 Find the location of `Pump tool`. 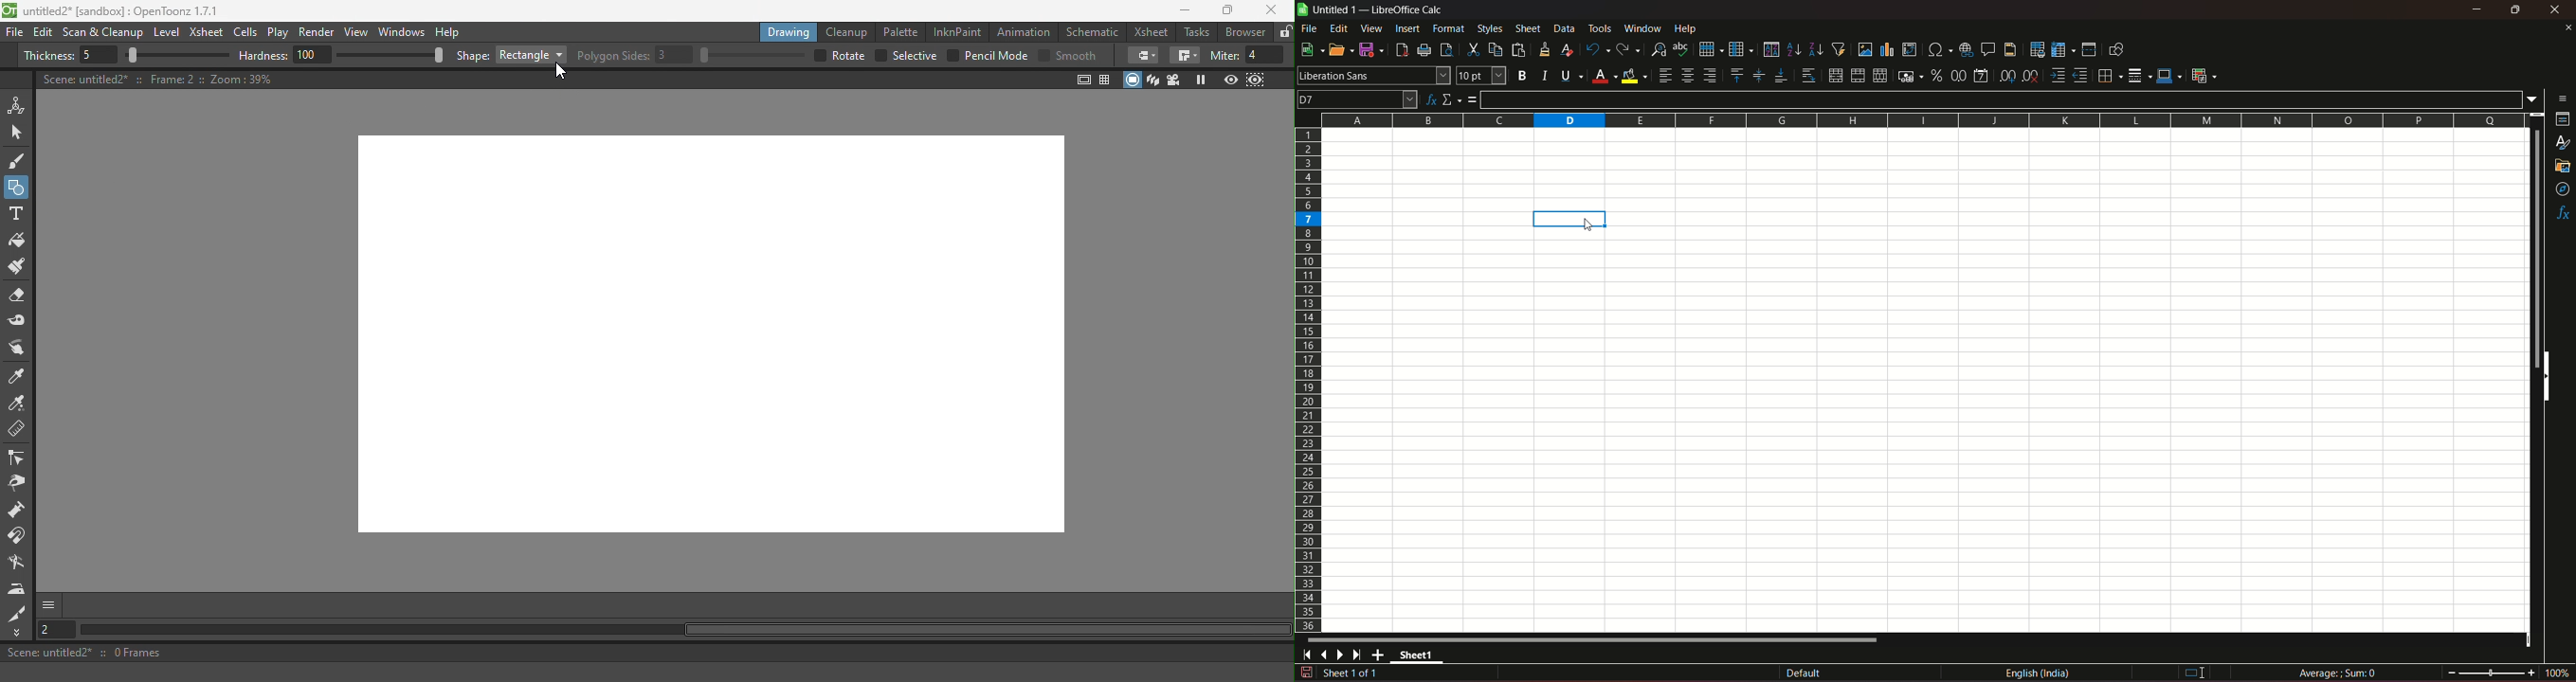

Pump tool is located at coordinates (18, 512).